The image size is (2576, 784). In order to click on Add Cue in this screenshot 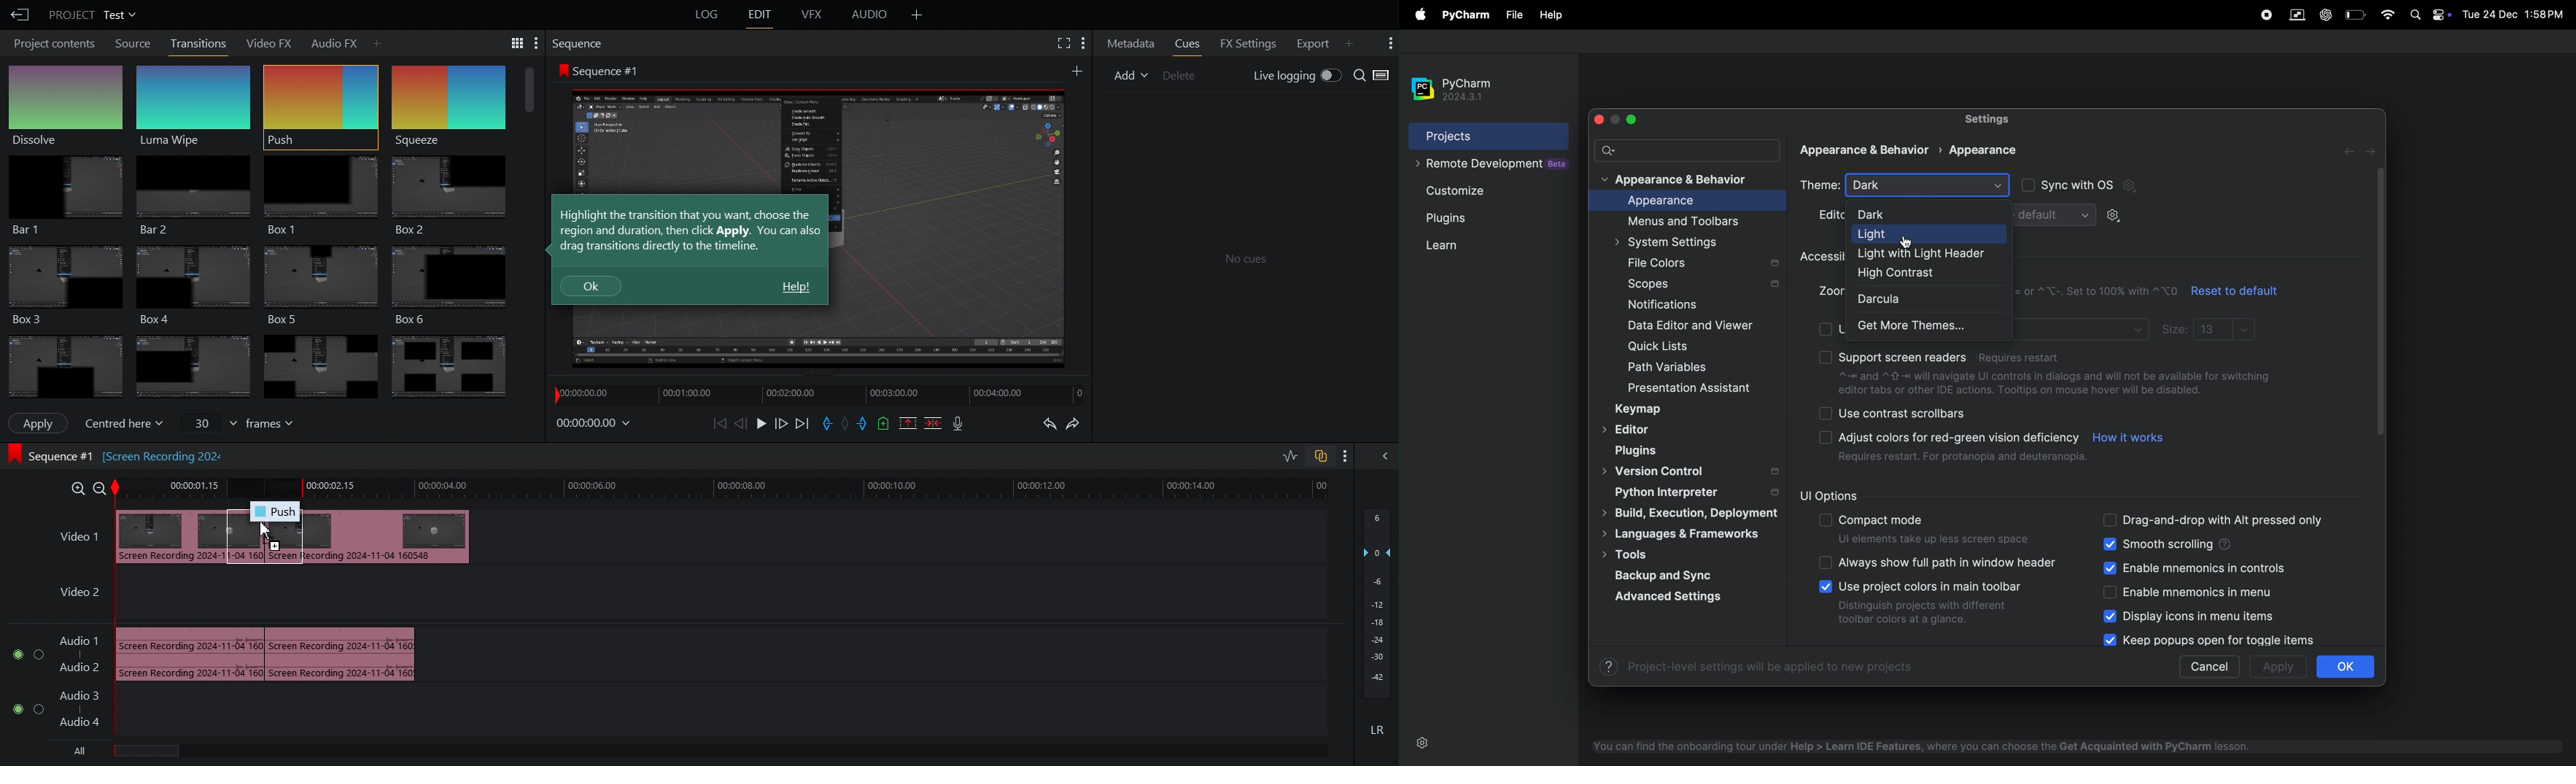, I will do `click(884, 424)`.